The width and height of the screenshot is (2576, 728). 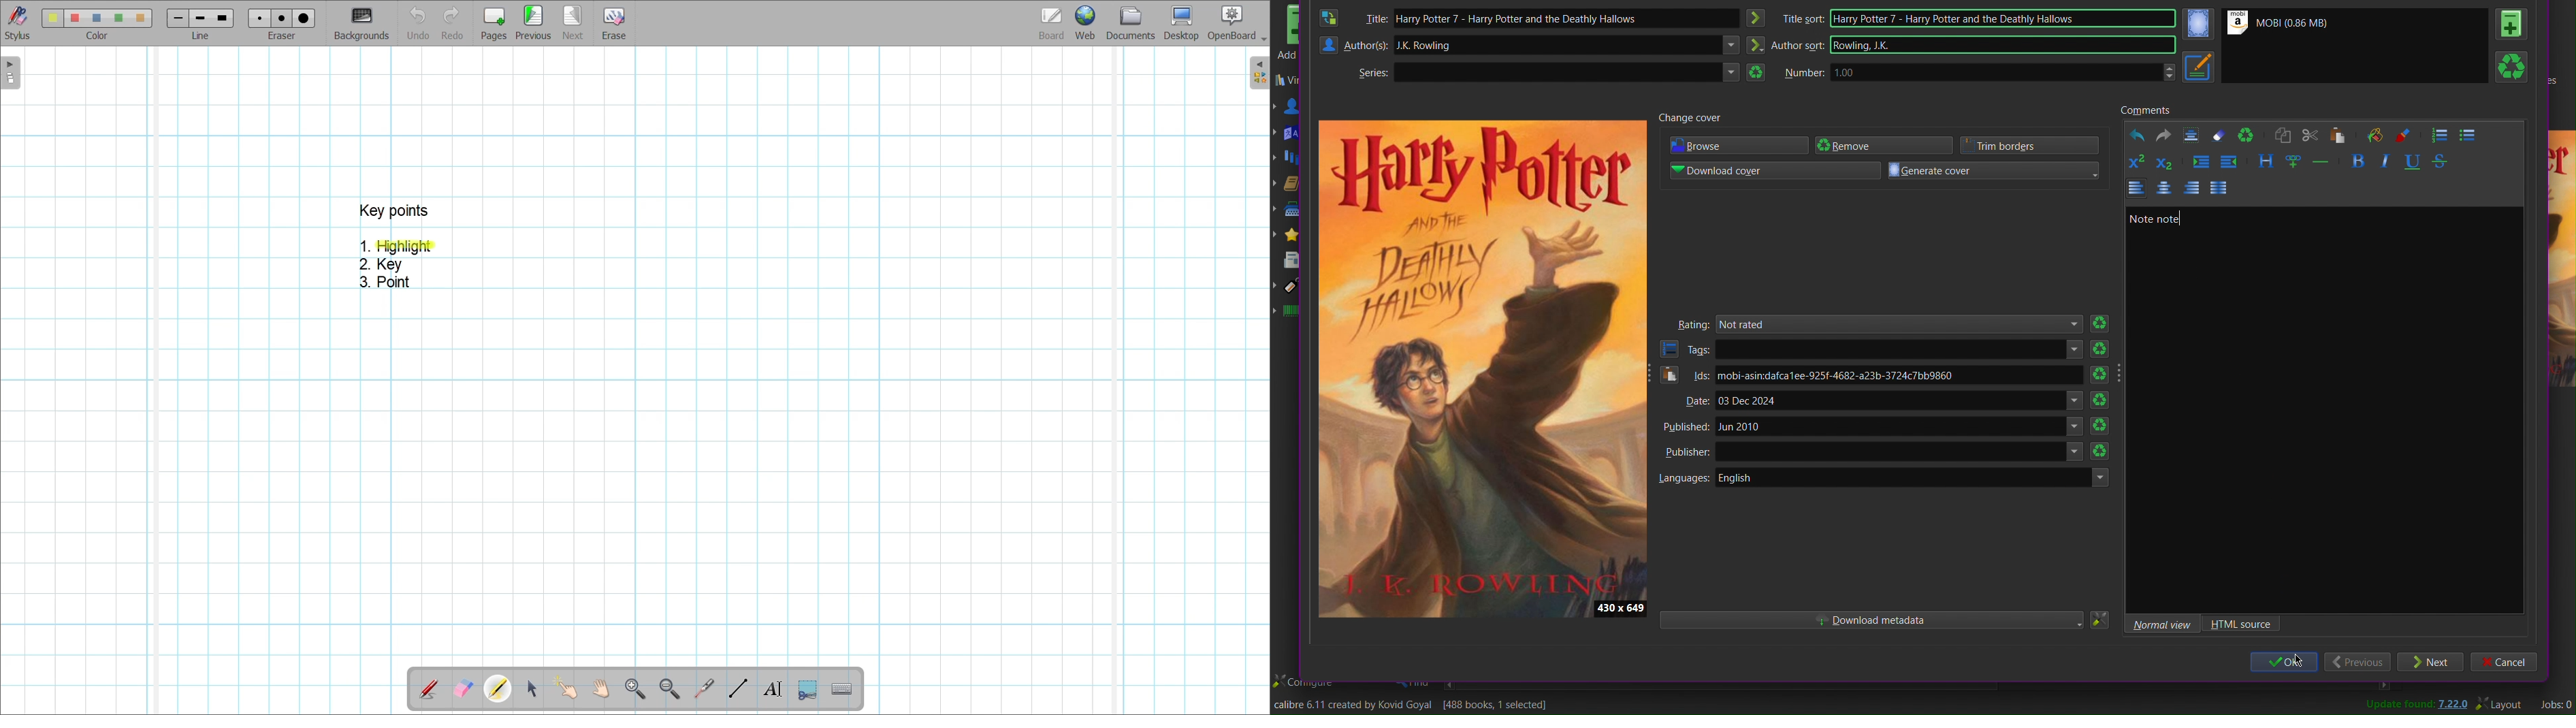 I want to click on Cover, so click(x=2198, y=25).